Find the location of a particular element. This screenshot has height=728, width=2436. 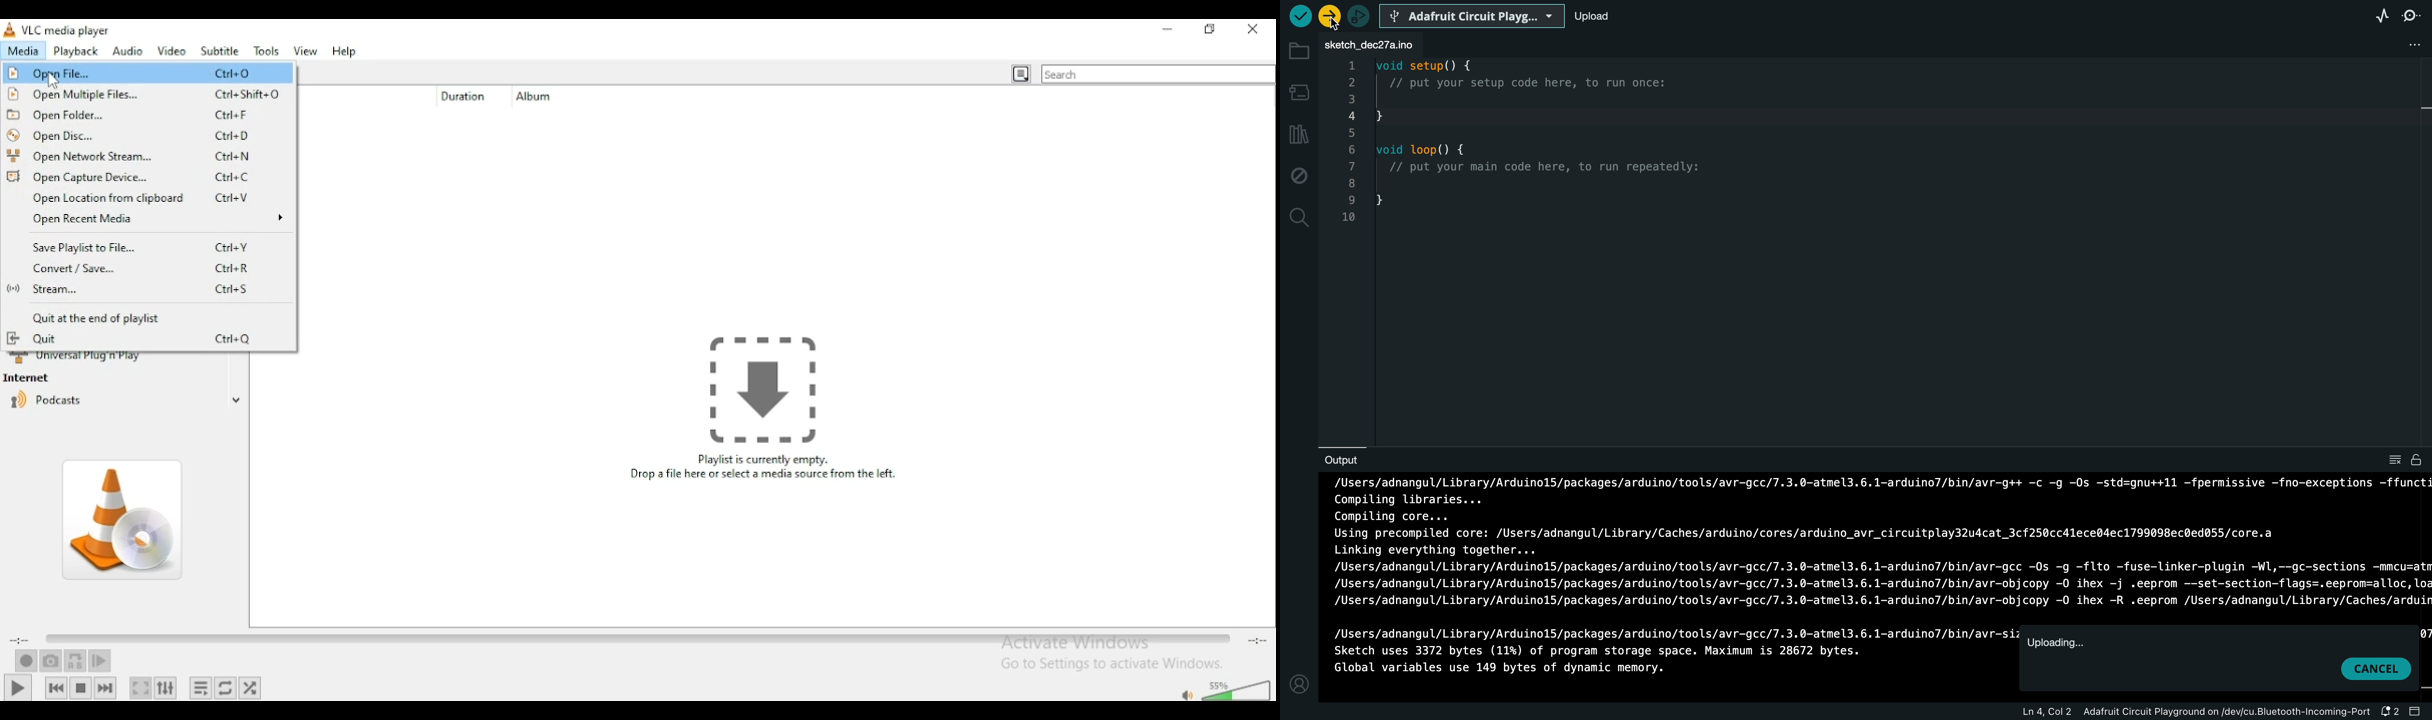

total/remaining time is located at coordinates (1256, 636).